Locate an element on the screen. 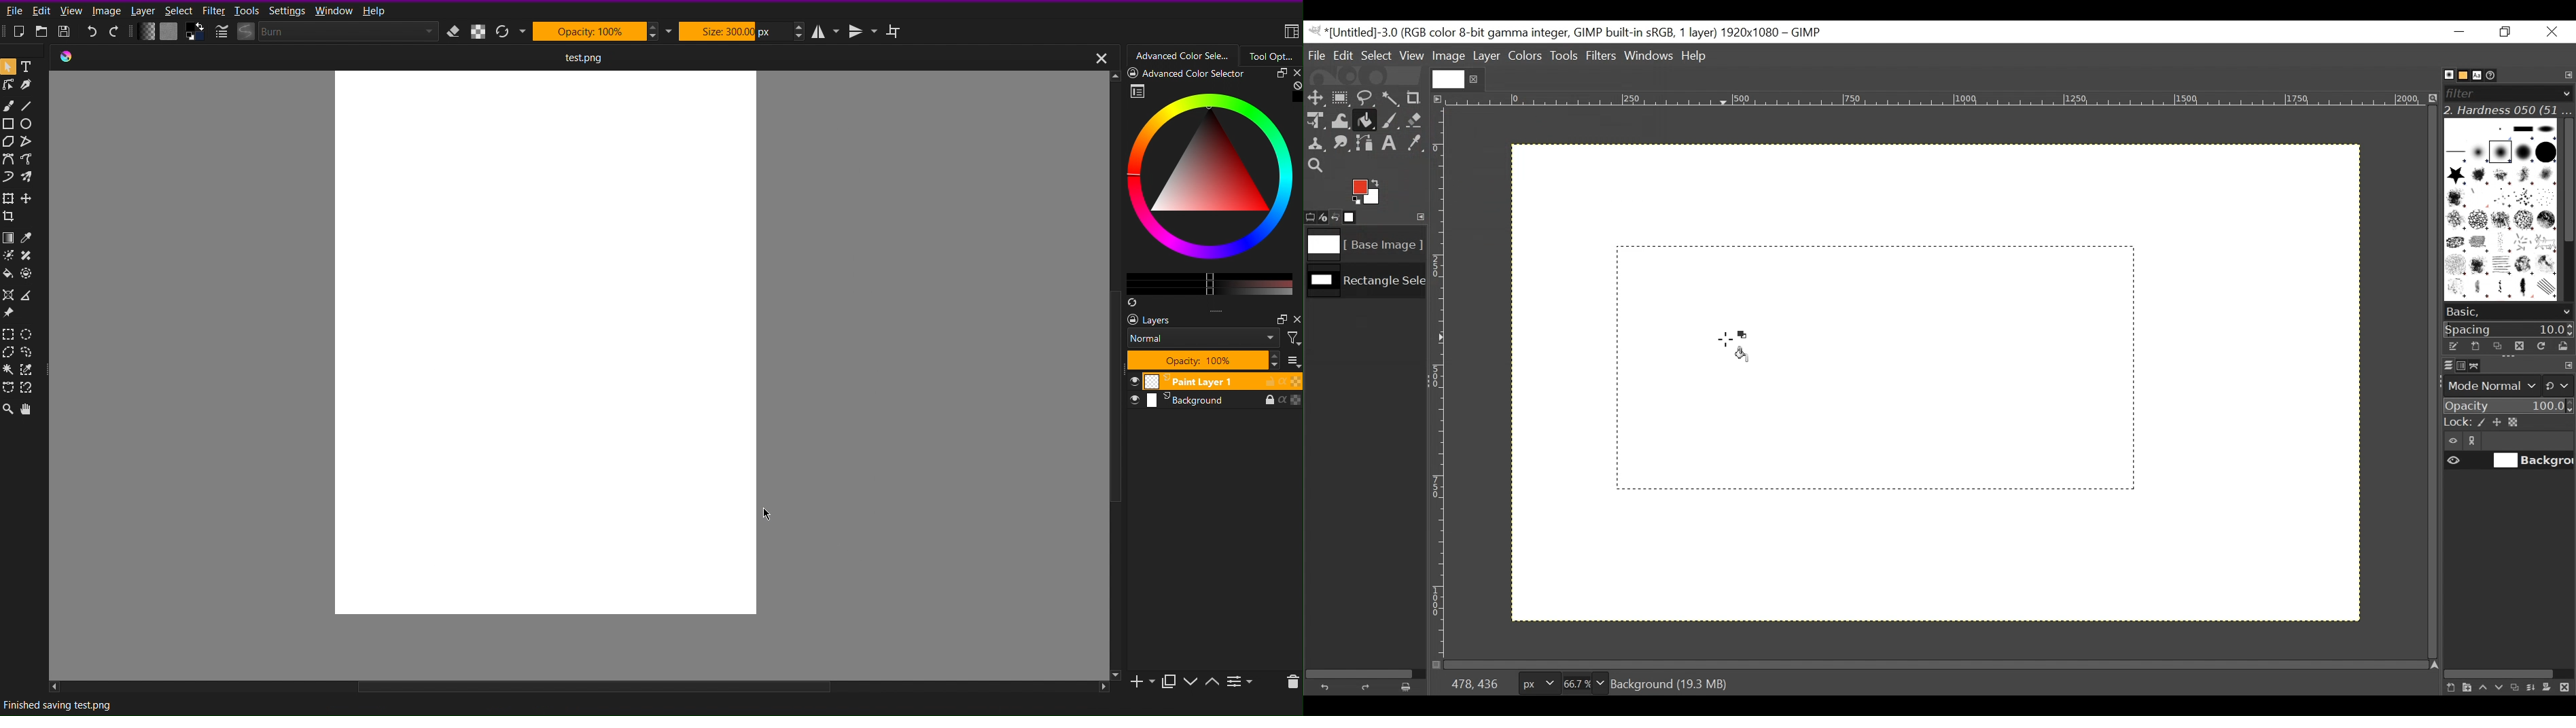 The image size is (2576, 728). close is located at coordinates (1476, 79).